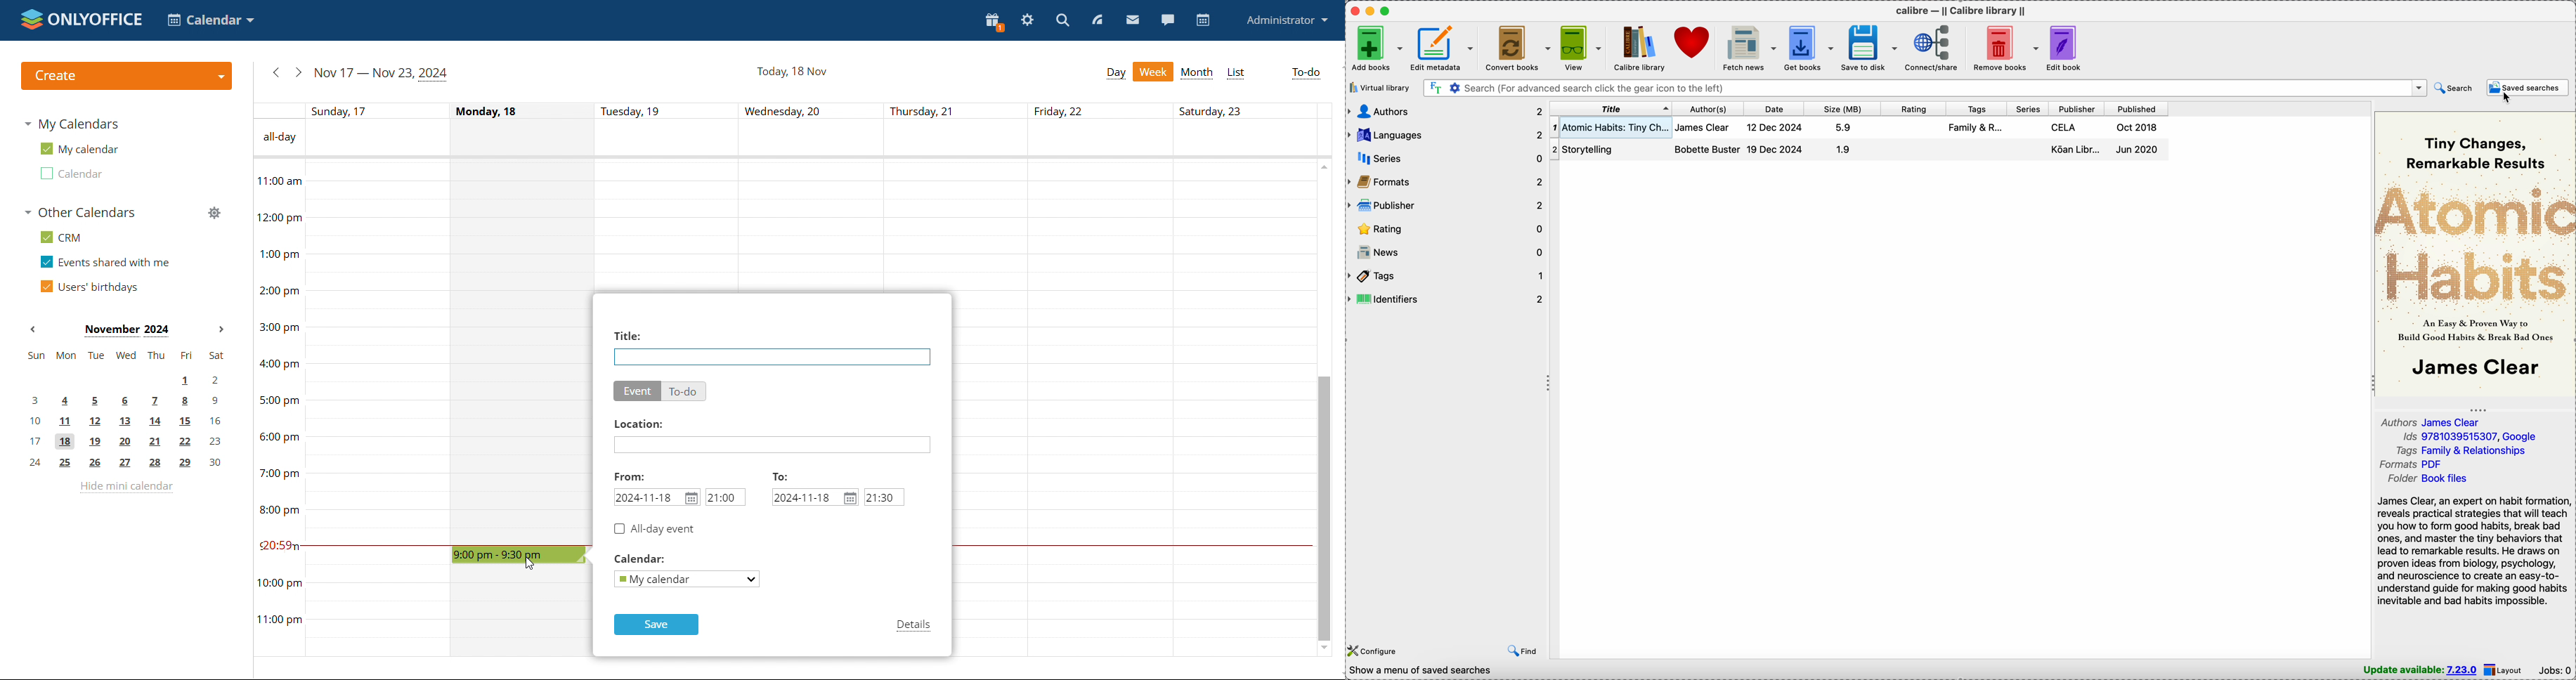  I want to click on language, so click(1446, 135).